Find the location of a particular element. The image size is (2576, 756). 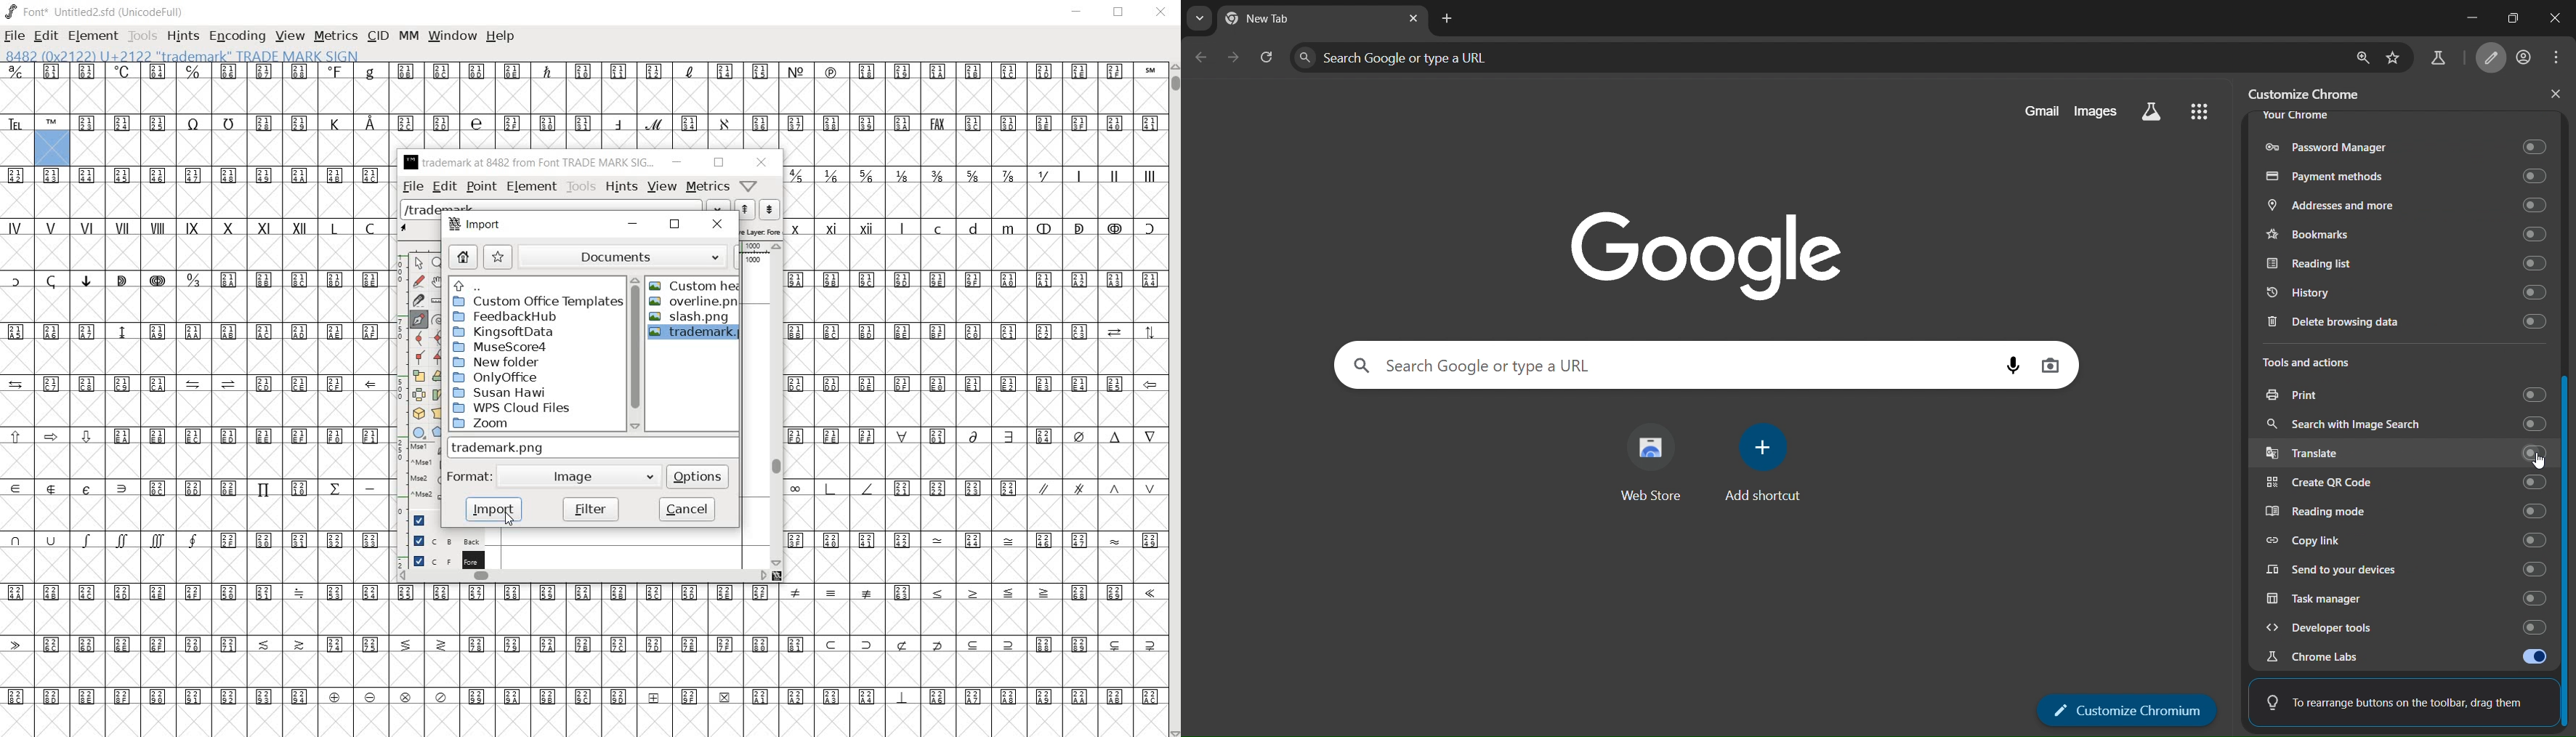

slot is located at coordinates (583, 721).